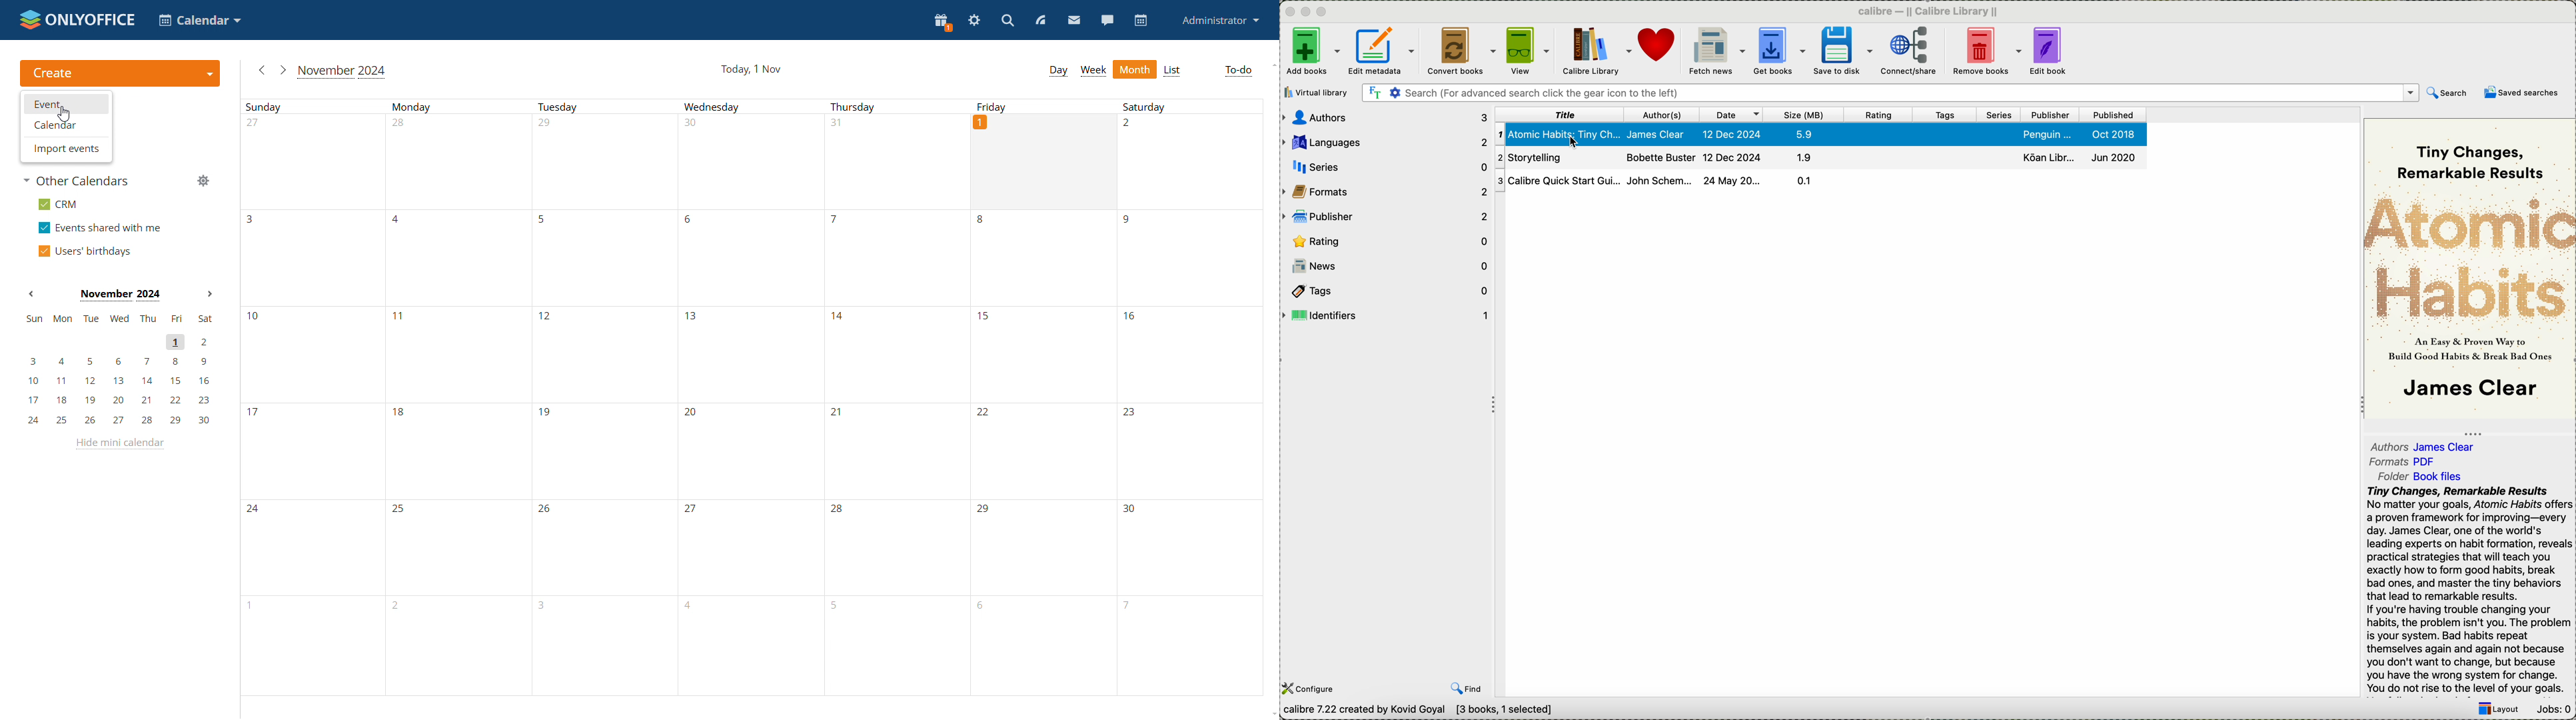  What do you see at coordinates (2498, 710) in the screenshot?
I see `layout` at bounding box center [2498, 710].